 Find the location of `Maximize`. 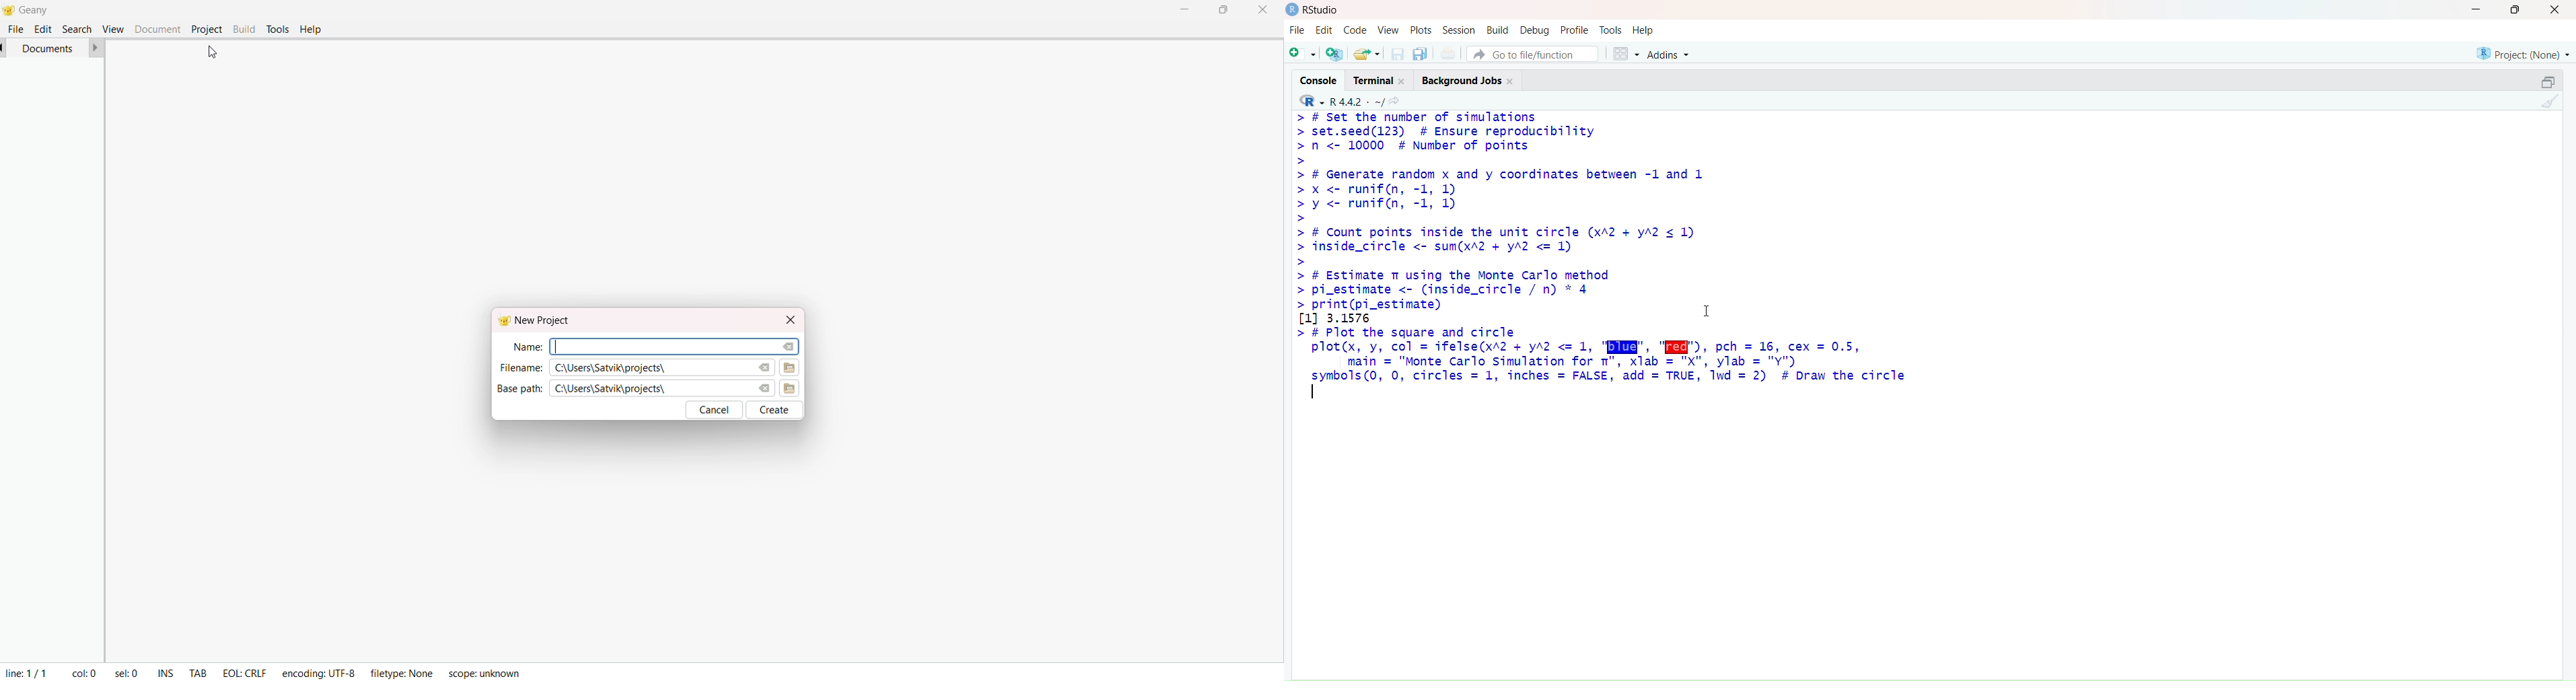

Maximize is located at coordinates (2550, 81).